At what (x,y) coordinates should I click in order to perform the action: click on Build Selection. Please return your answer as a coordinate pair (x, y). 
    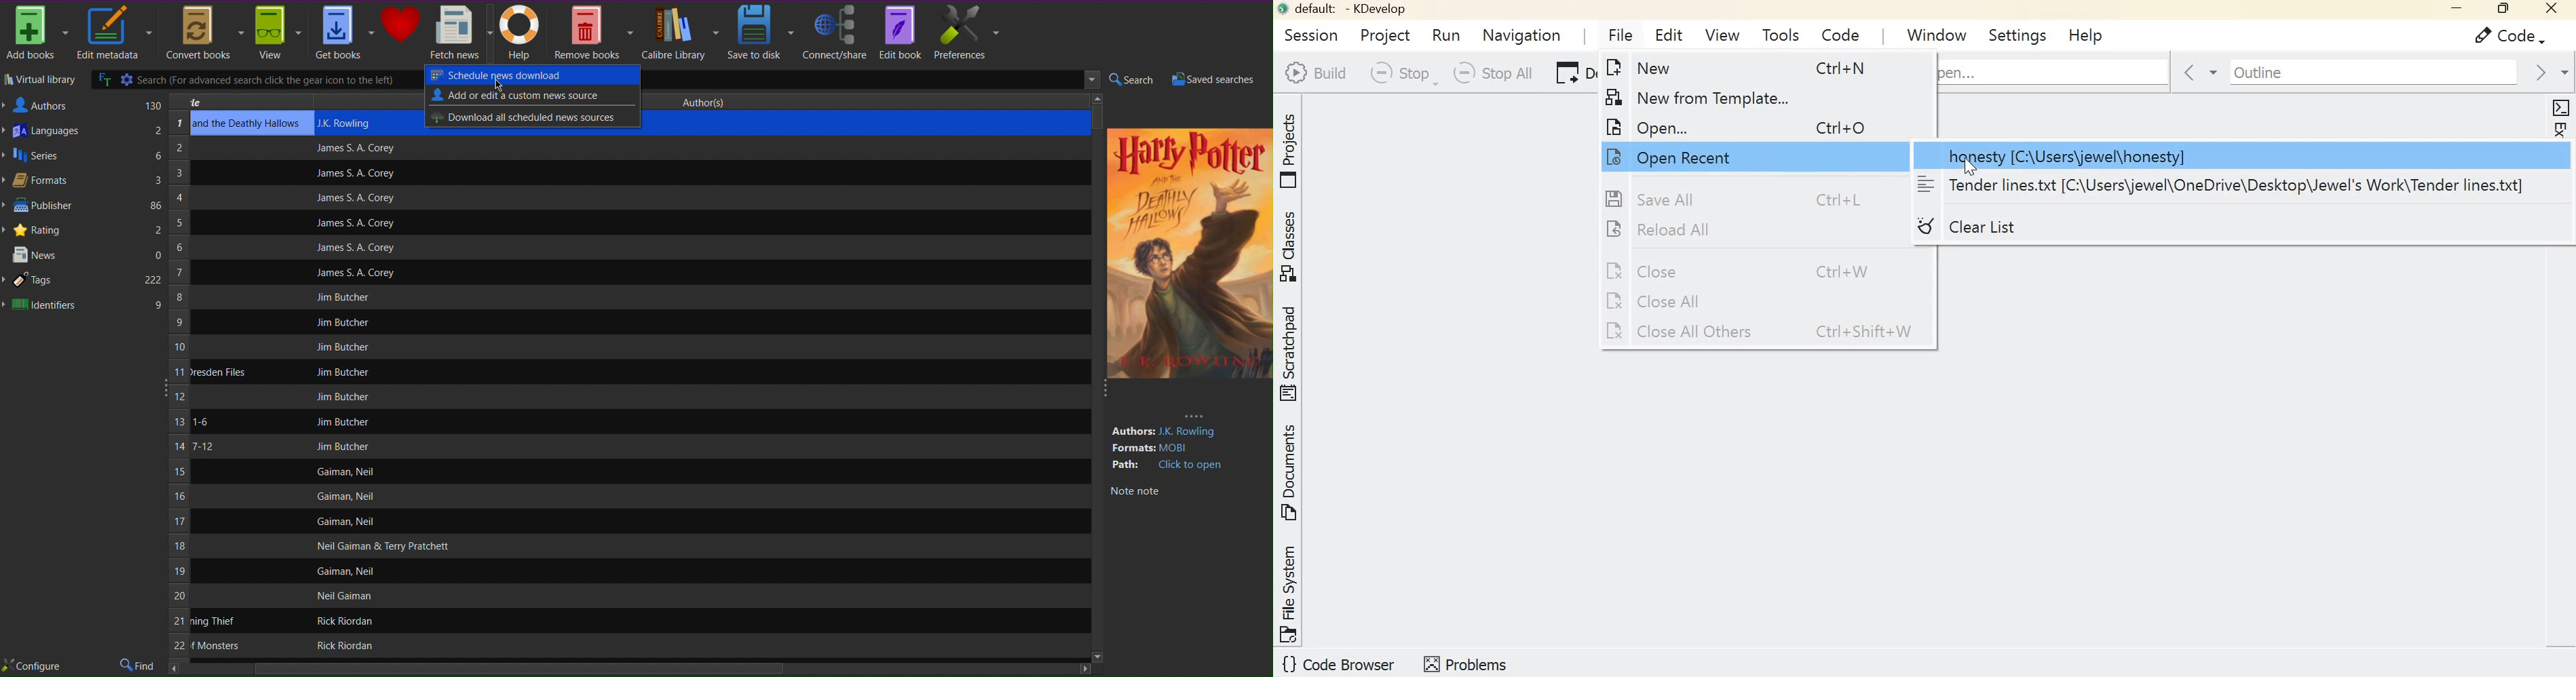
    Looking at the image, I should click on (1315, 73).